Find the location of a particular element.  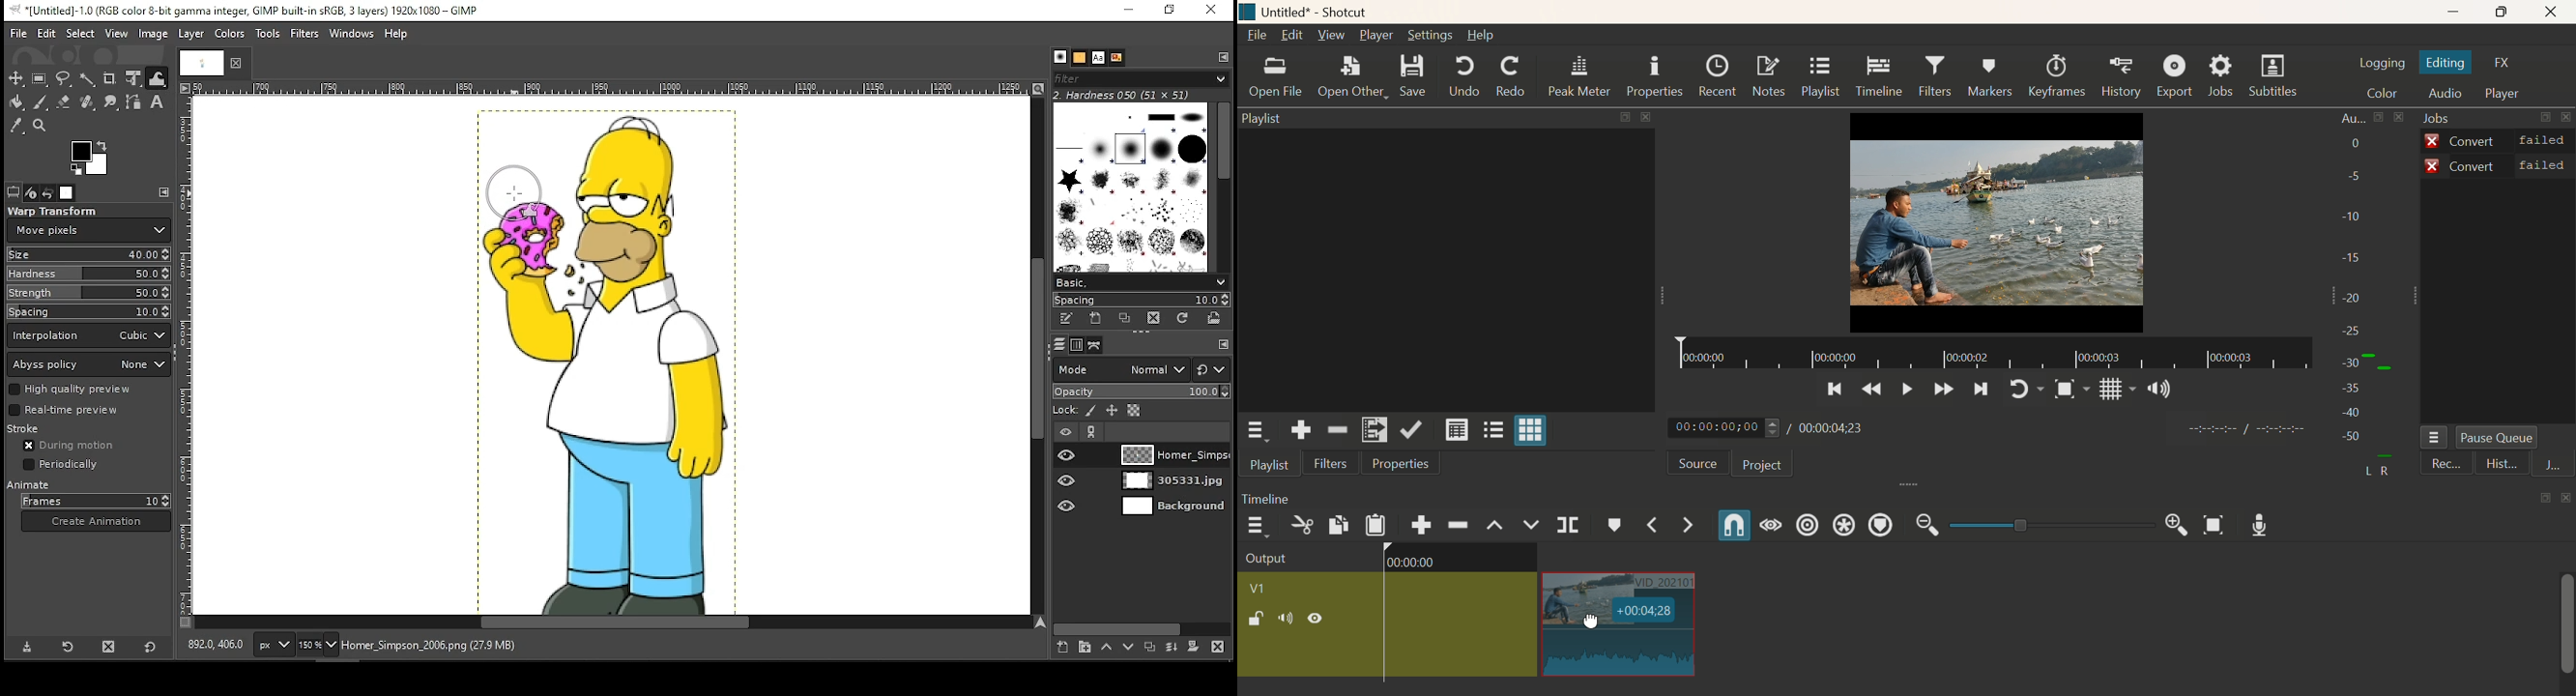

Convert is located at coordinates (2497, 139).